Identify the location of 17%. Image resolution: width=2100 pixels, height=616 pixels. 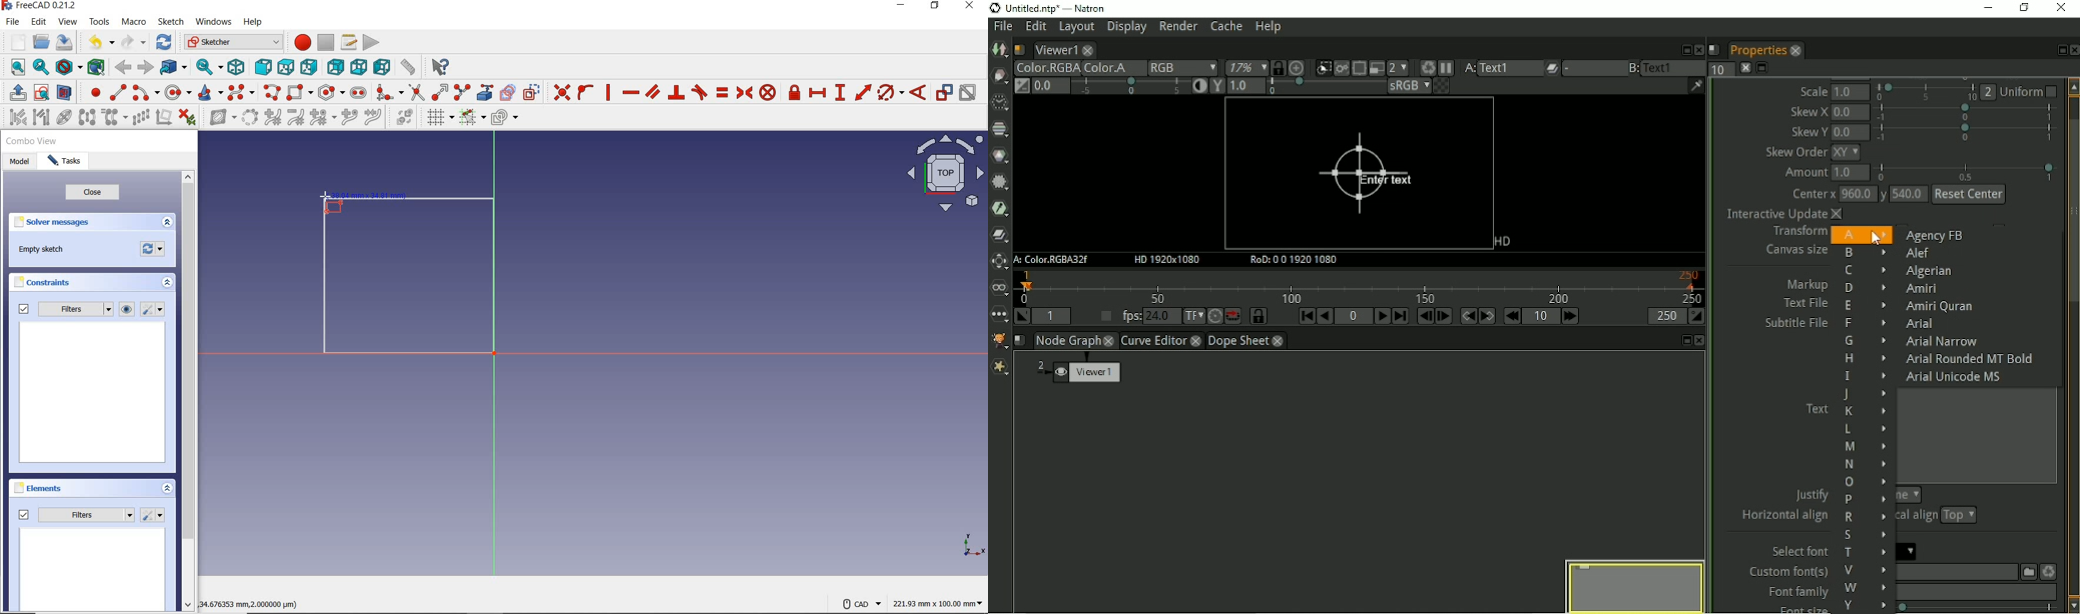
(1245, 67).